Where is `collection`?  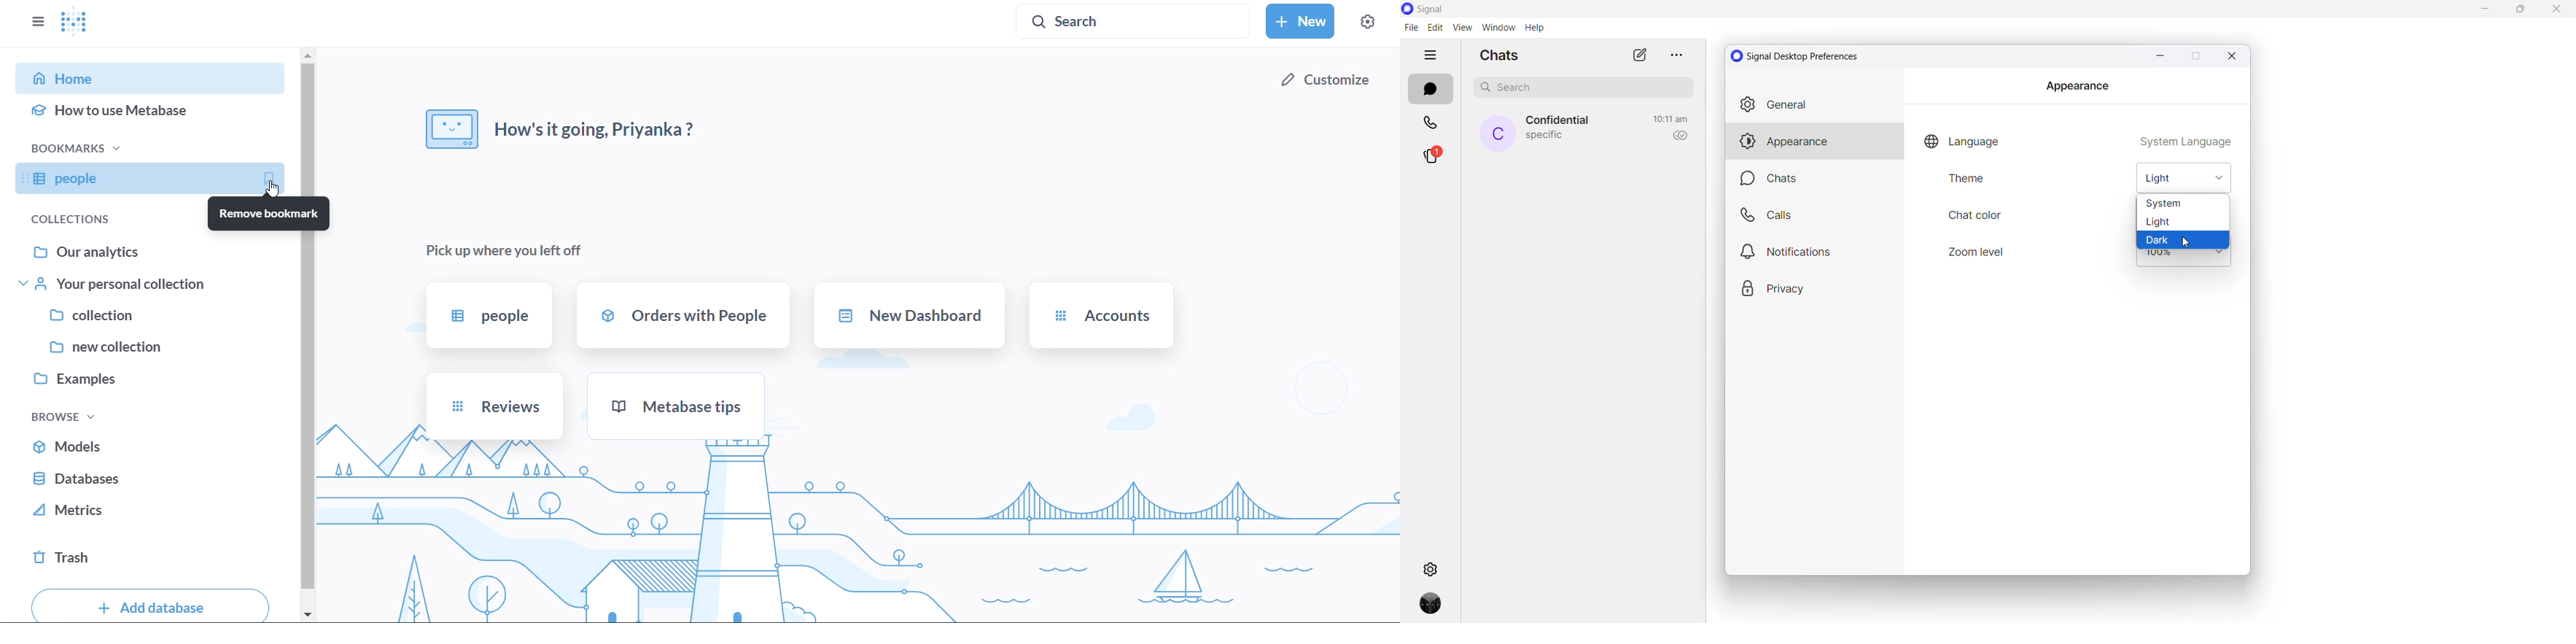 collection is located at coordinates (149, 318).